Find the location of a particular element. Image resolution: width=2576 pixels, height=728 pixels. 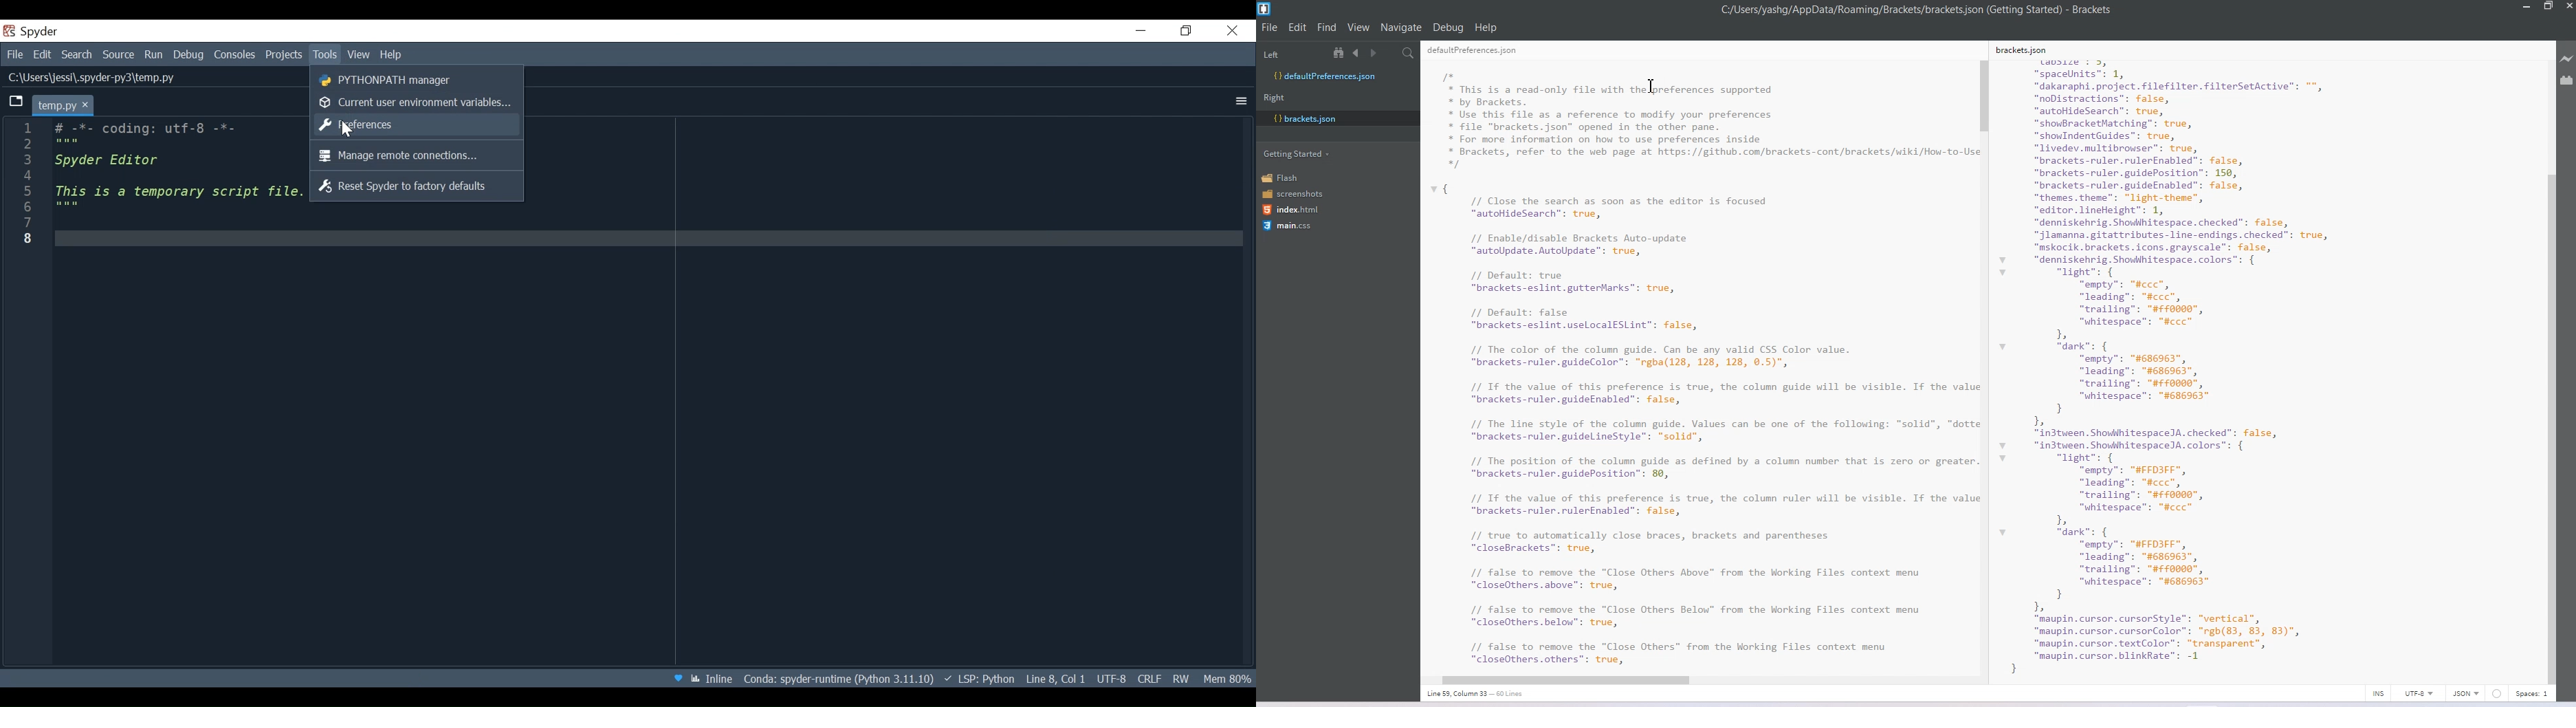

Manage remote connection is located at coordinates (417, 156).